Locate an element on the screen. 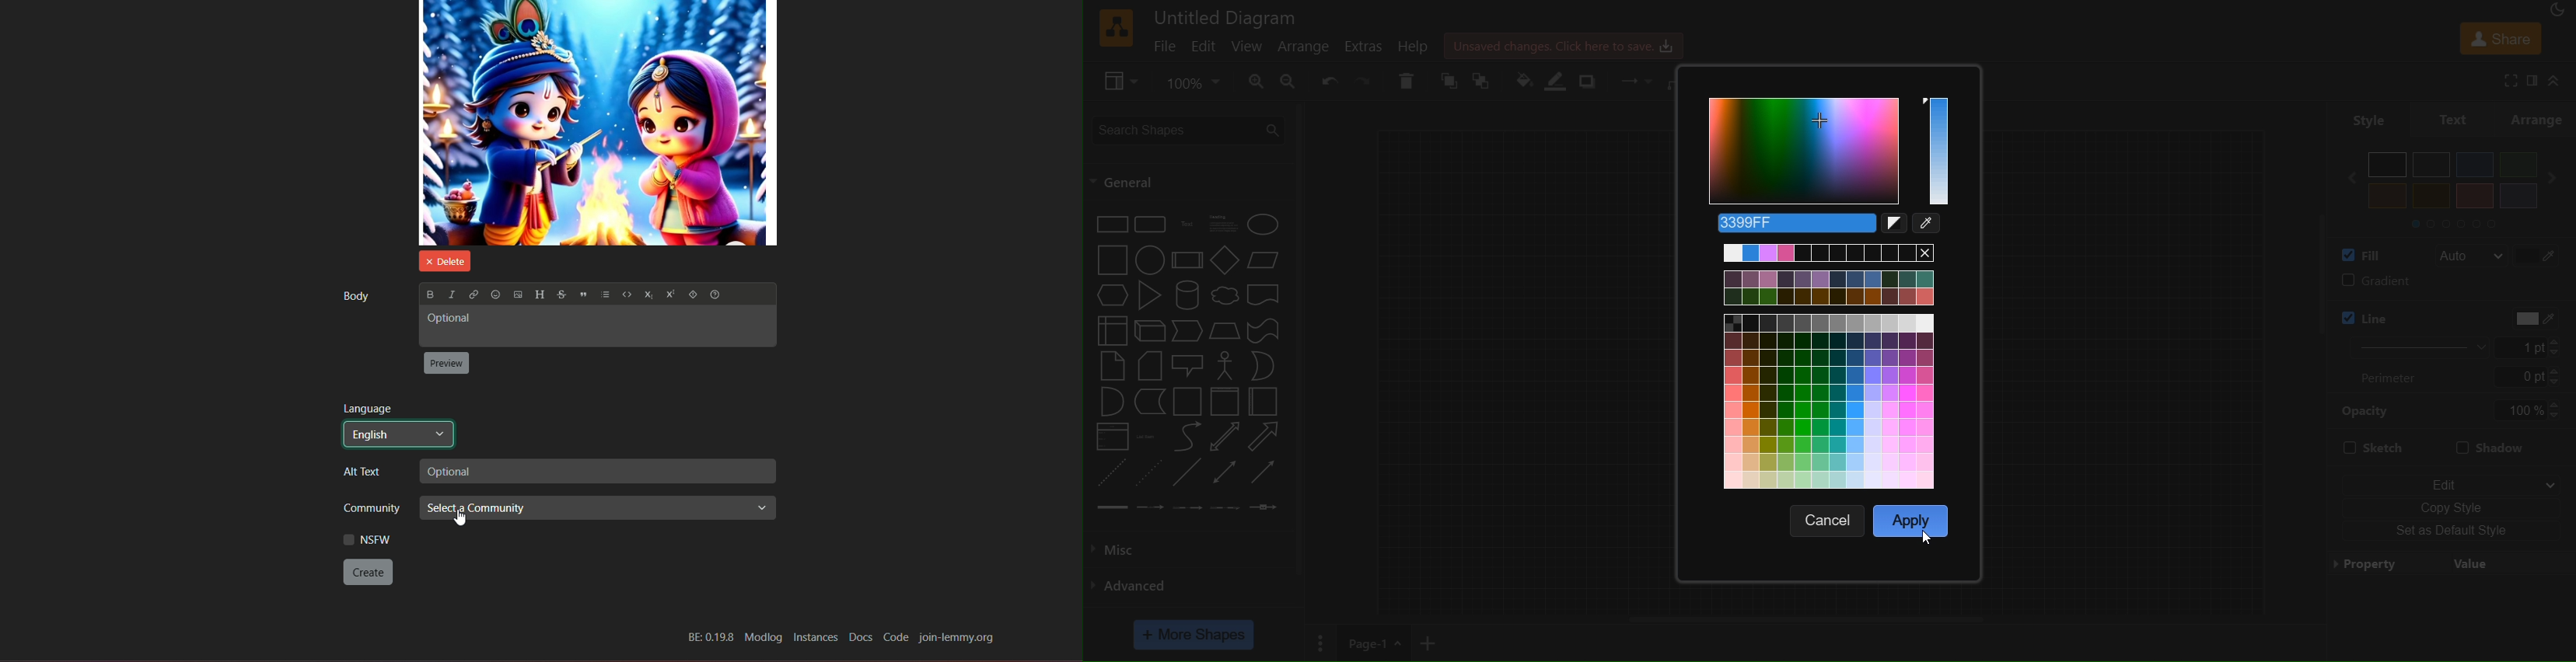 This screenshot has width=2576, height=672. fullscreen is located at coordinates (2506, 80).